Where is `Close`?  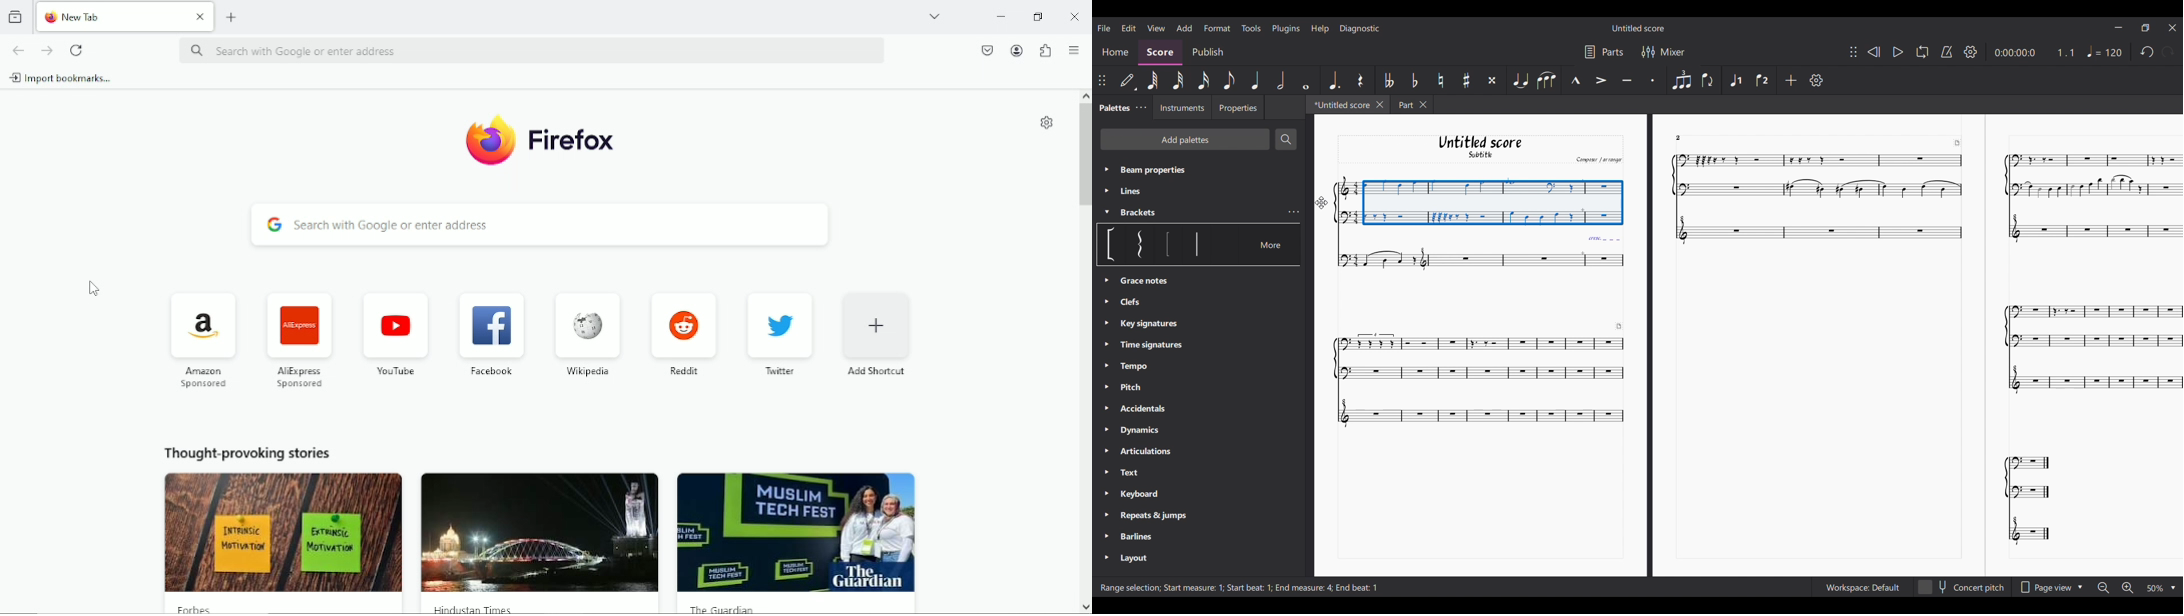 Close is located at coordinates (1425, 105).